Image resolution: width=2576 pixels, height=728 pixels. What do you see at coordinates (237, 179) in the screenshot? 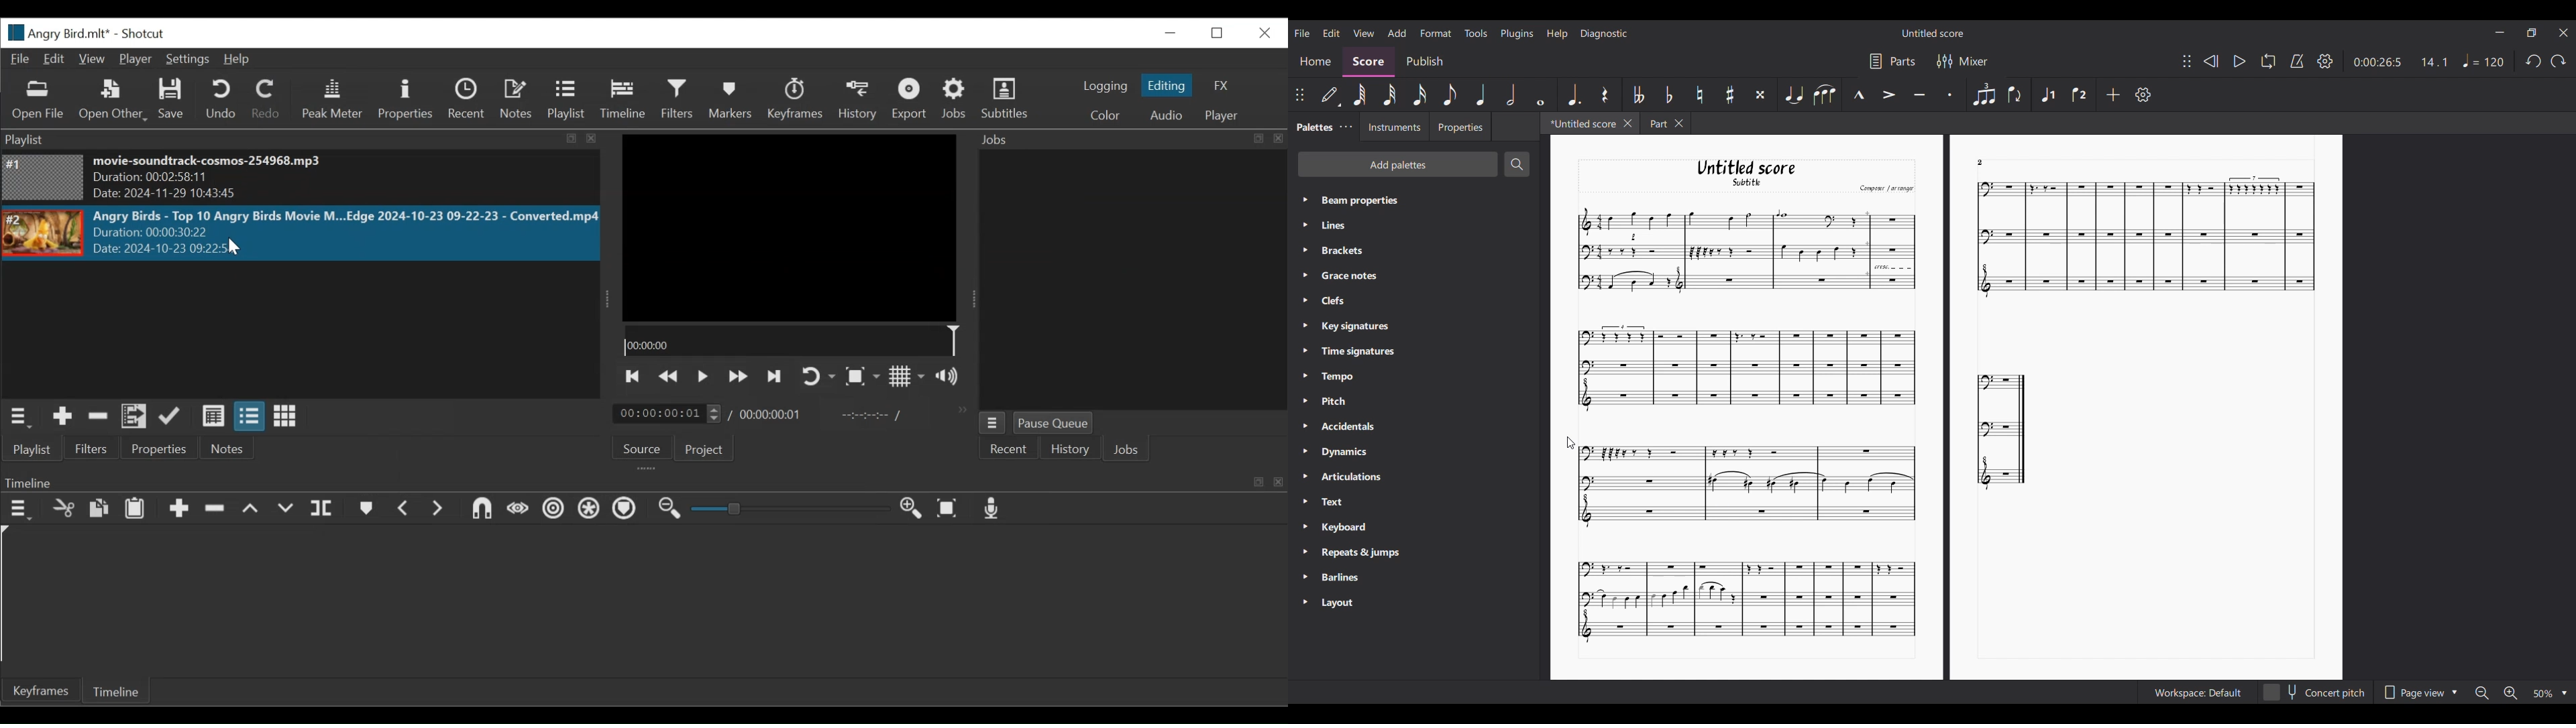
I see `movie-soundtrack-cosmos-254968.mp3
Duration: 00:02:58:11
Date: 2024-11-29 10:43:45` at bounding box center [237, 179].